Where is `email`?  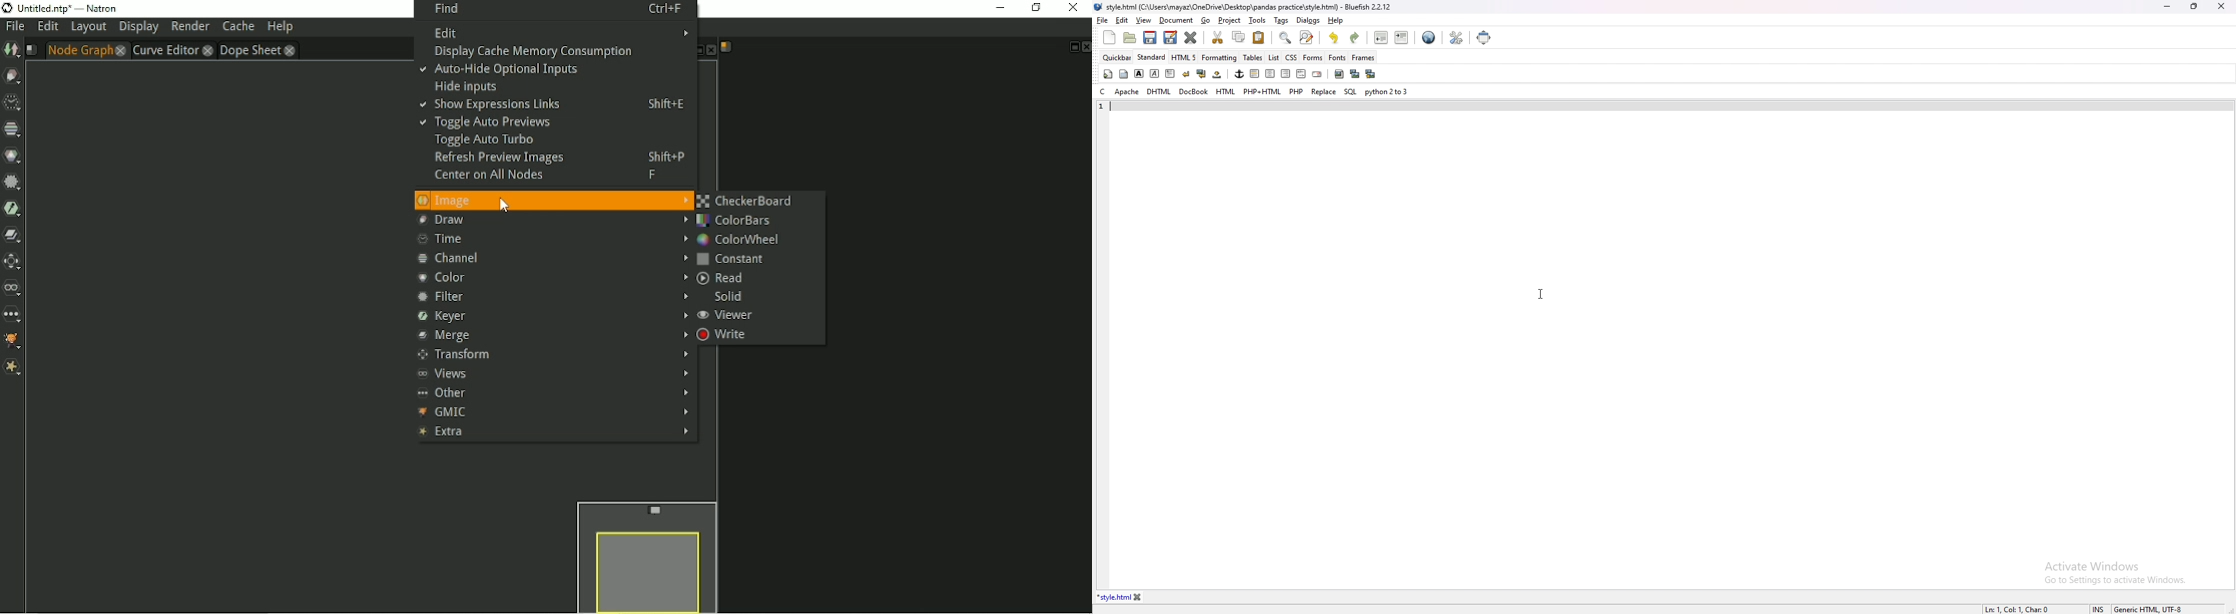 email is located at coordinates (1317, 75).